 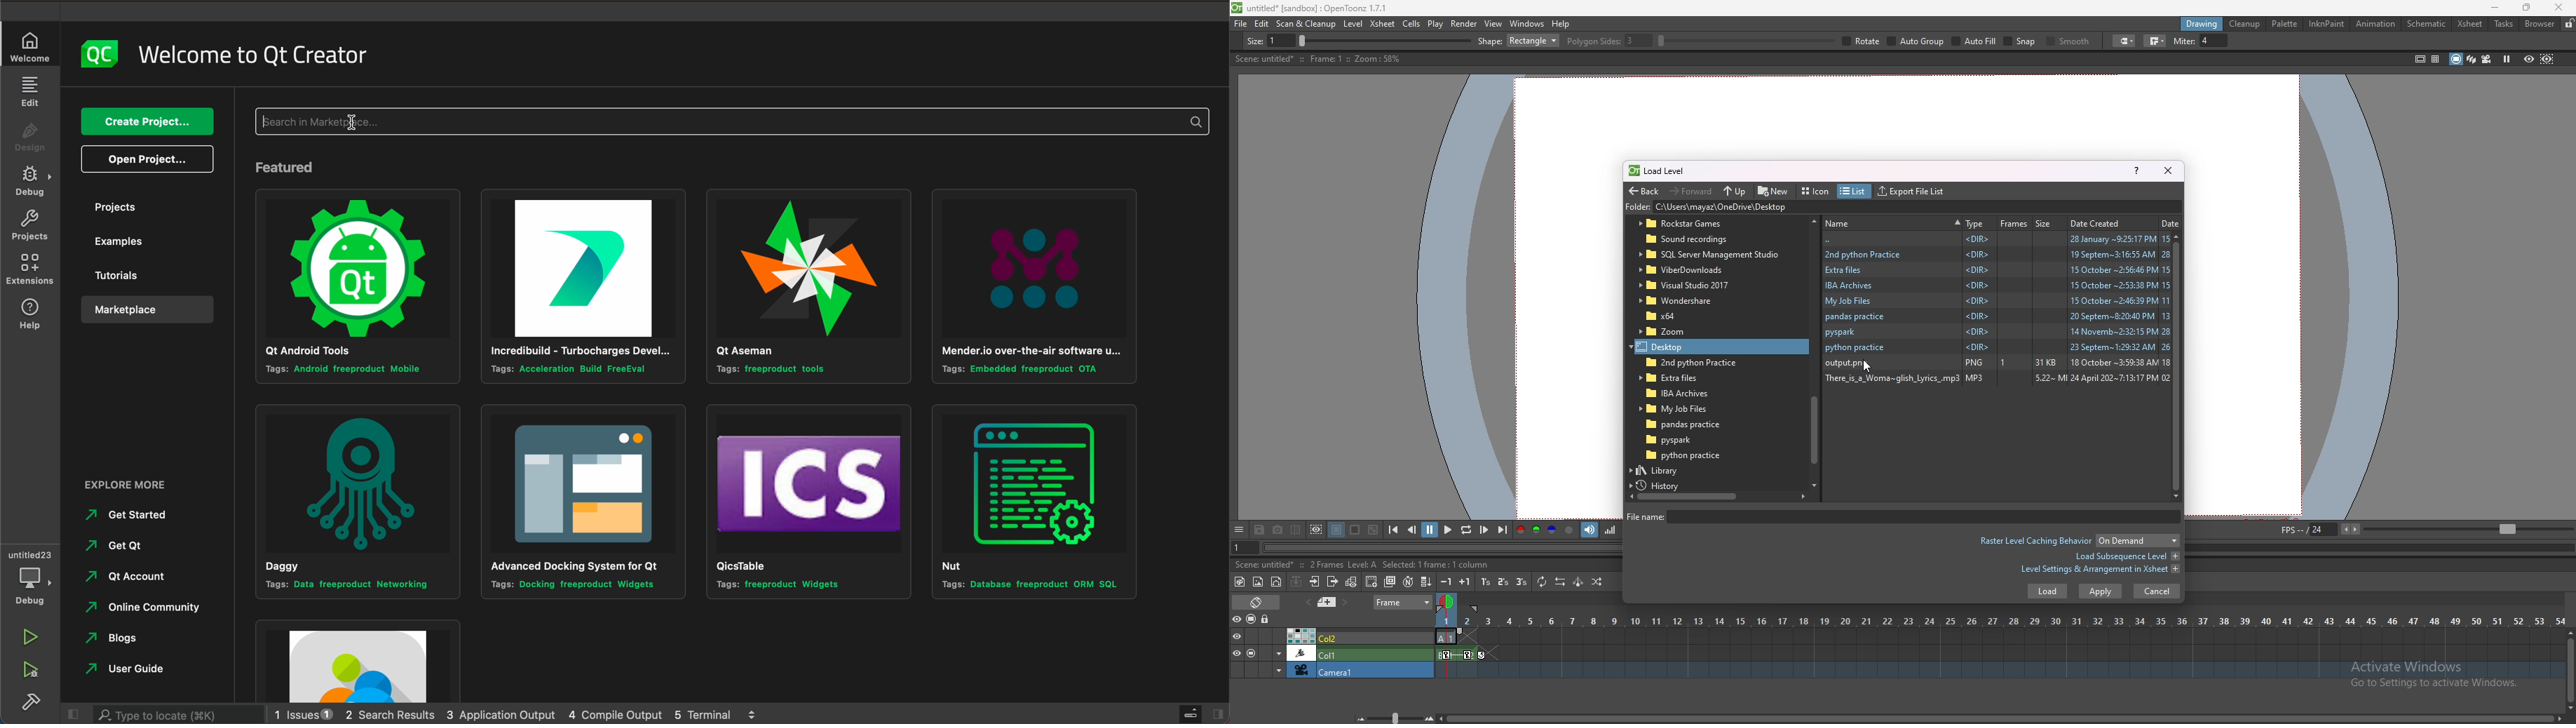 What do you see at coordinates (1258, 601) in the screenshot?
I see `toggle timeline` at bounding box center [1258, 601].